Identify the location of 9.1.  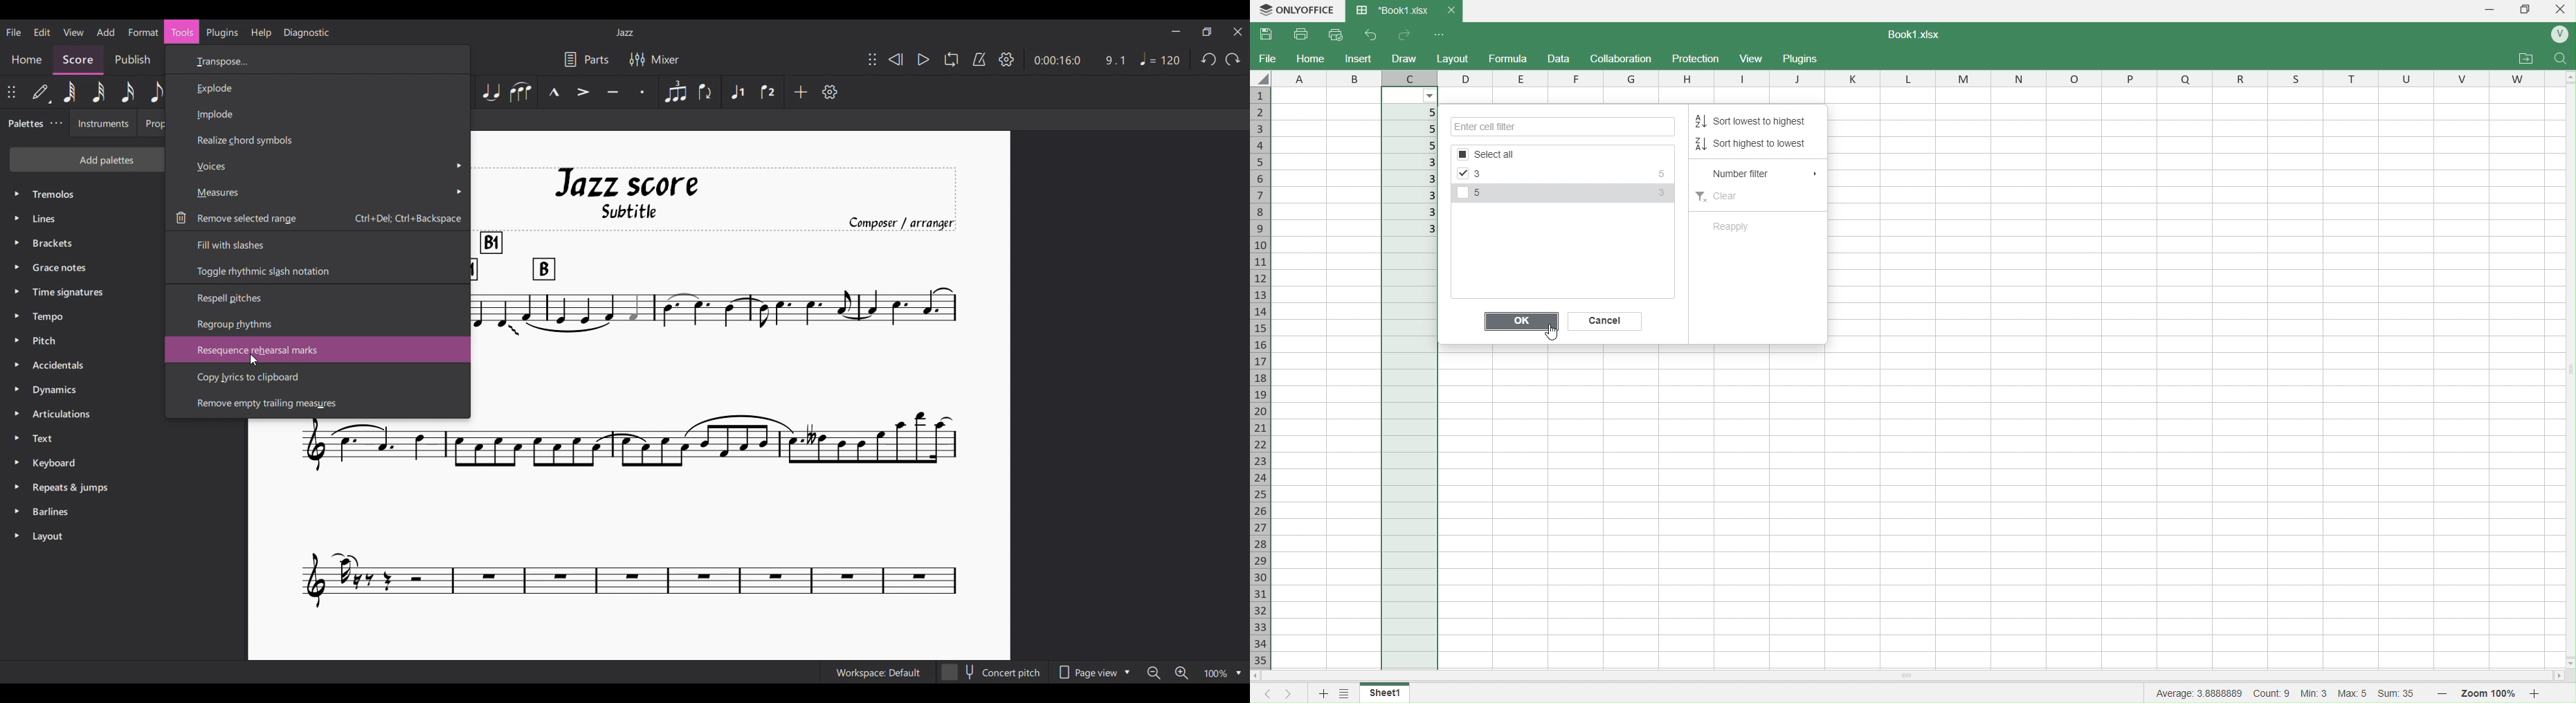
(1115, 61).